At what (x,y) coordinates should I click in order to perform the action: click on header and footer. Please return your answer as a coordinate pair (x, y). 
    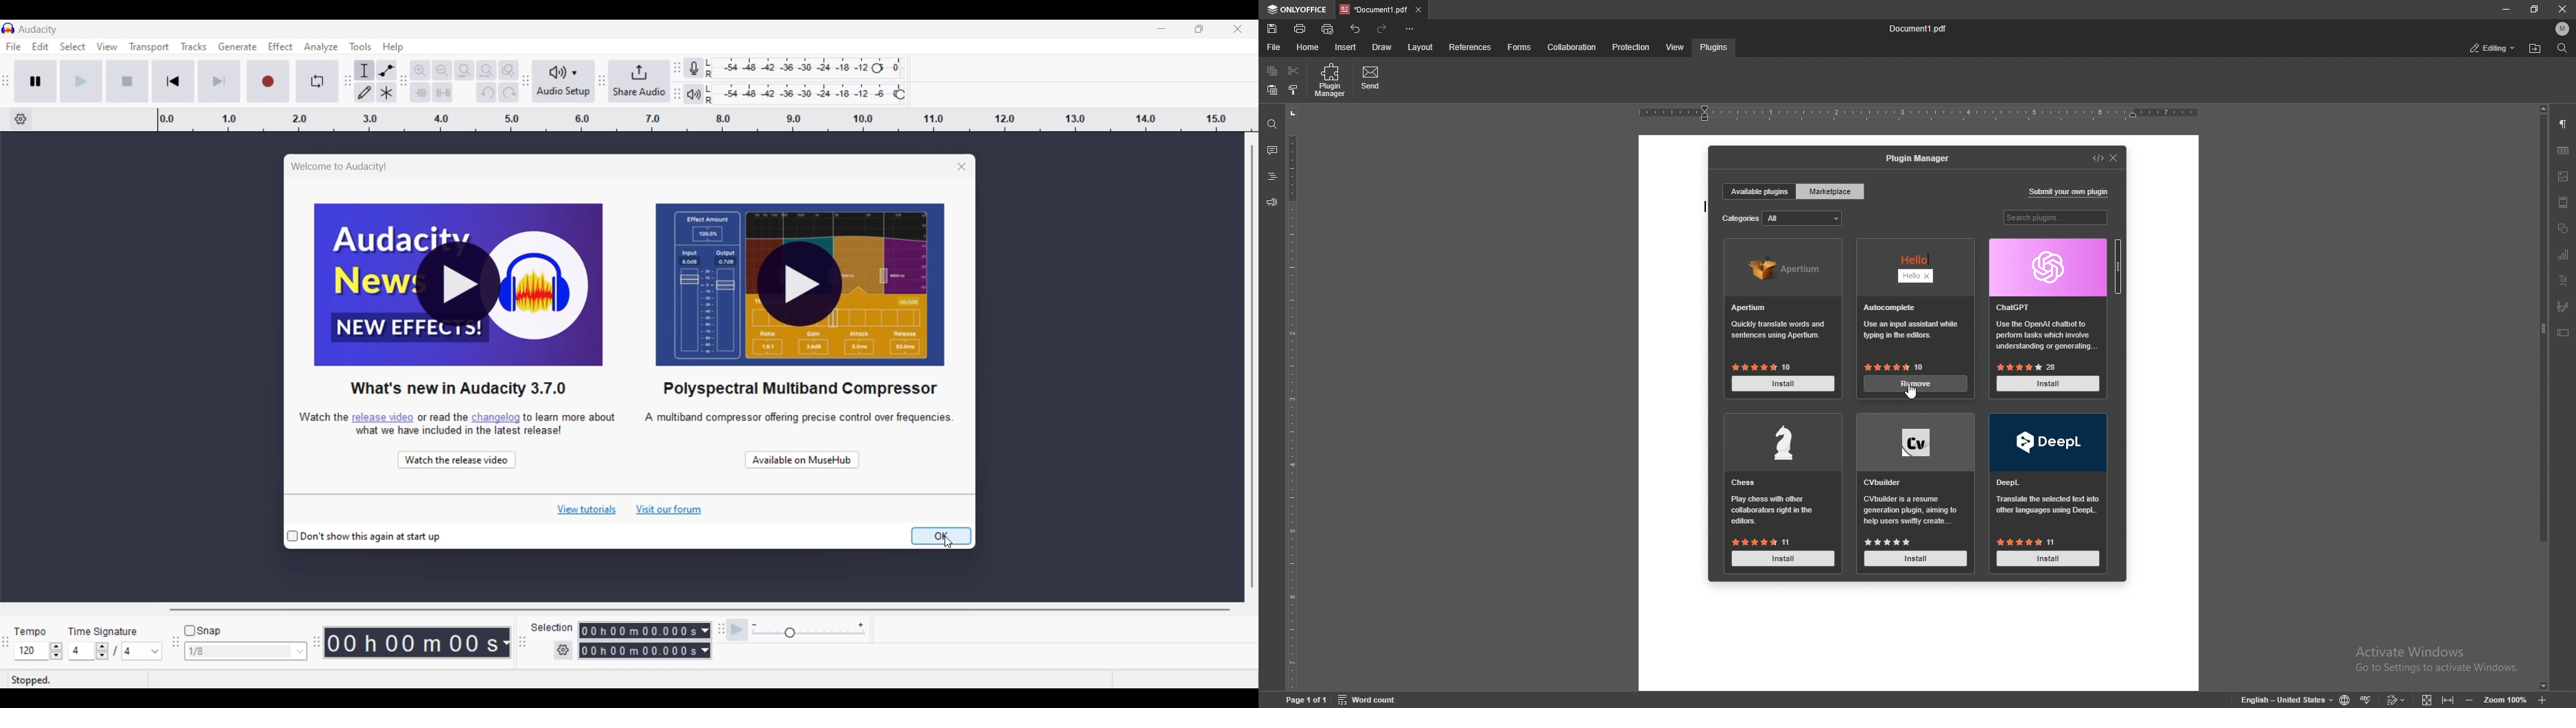
    Looking at the image, I should click on (2564, 202).